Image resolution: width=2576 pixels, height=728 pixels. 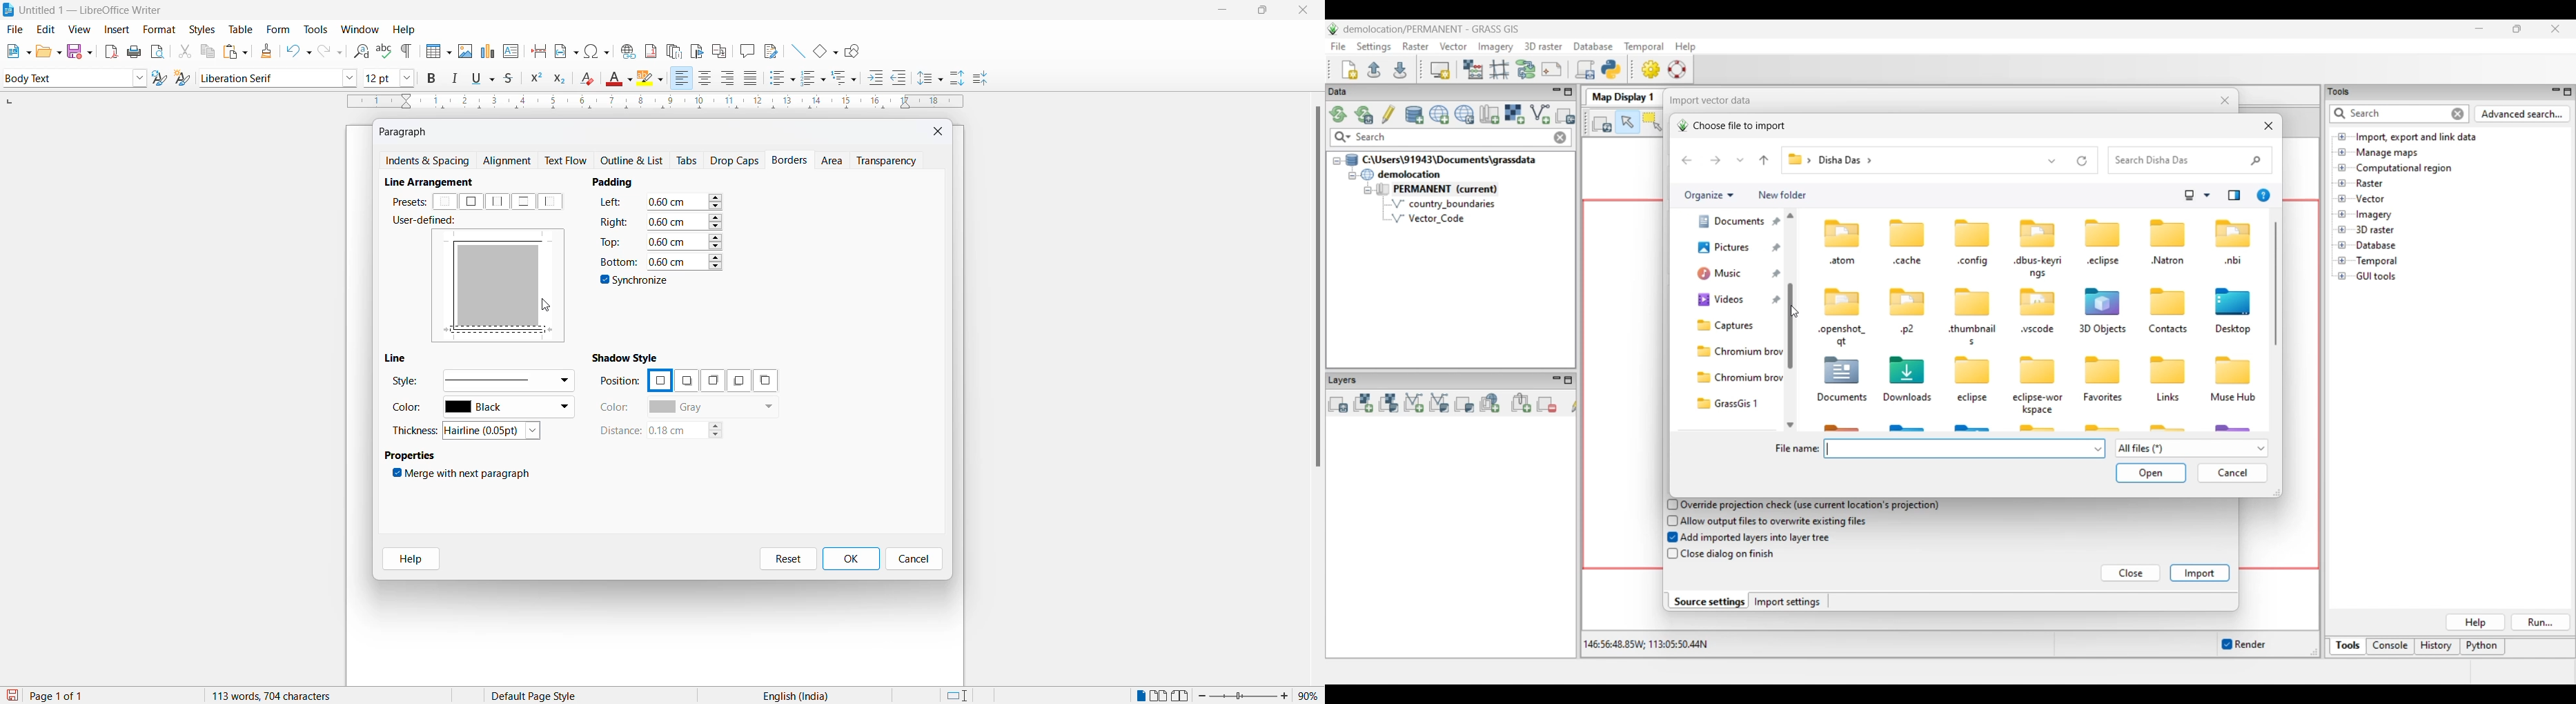 I want to click on font color, so click(x=620, y=79).